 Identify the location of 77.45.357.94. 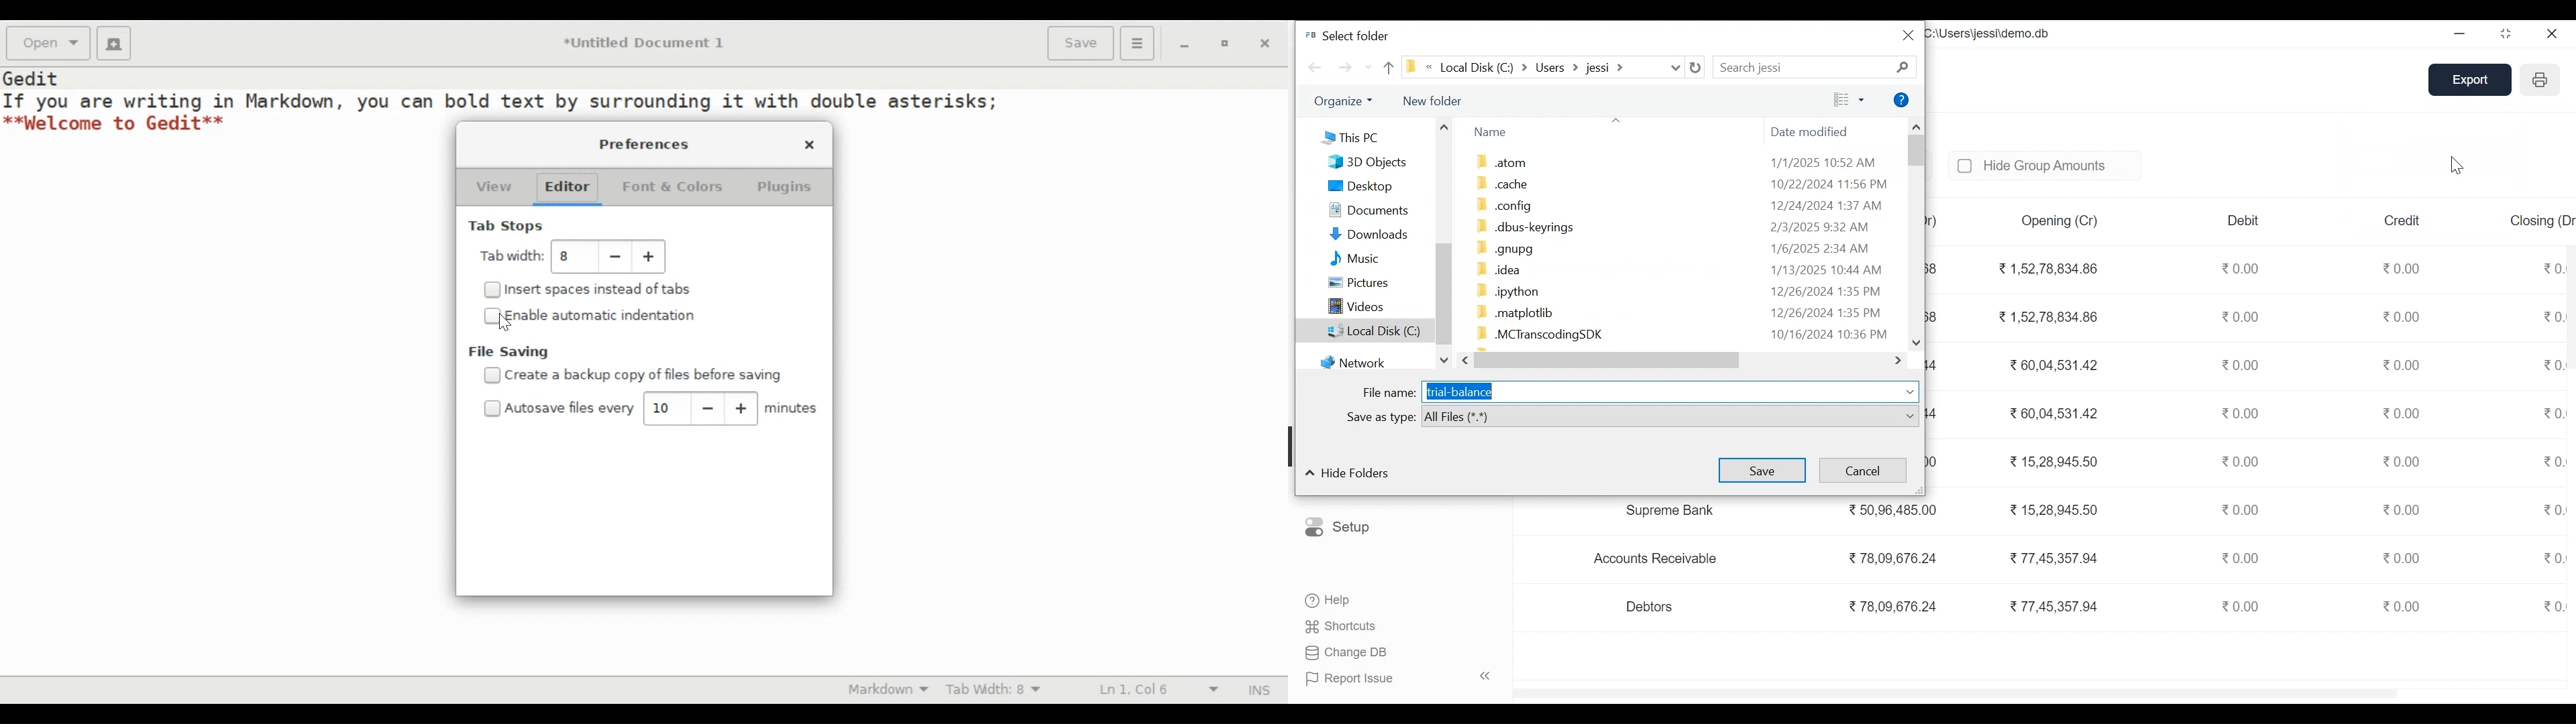
(2051, 556).